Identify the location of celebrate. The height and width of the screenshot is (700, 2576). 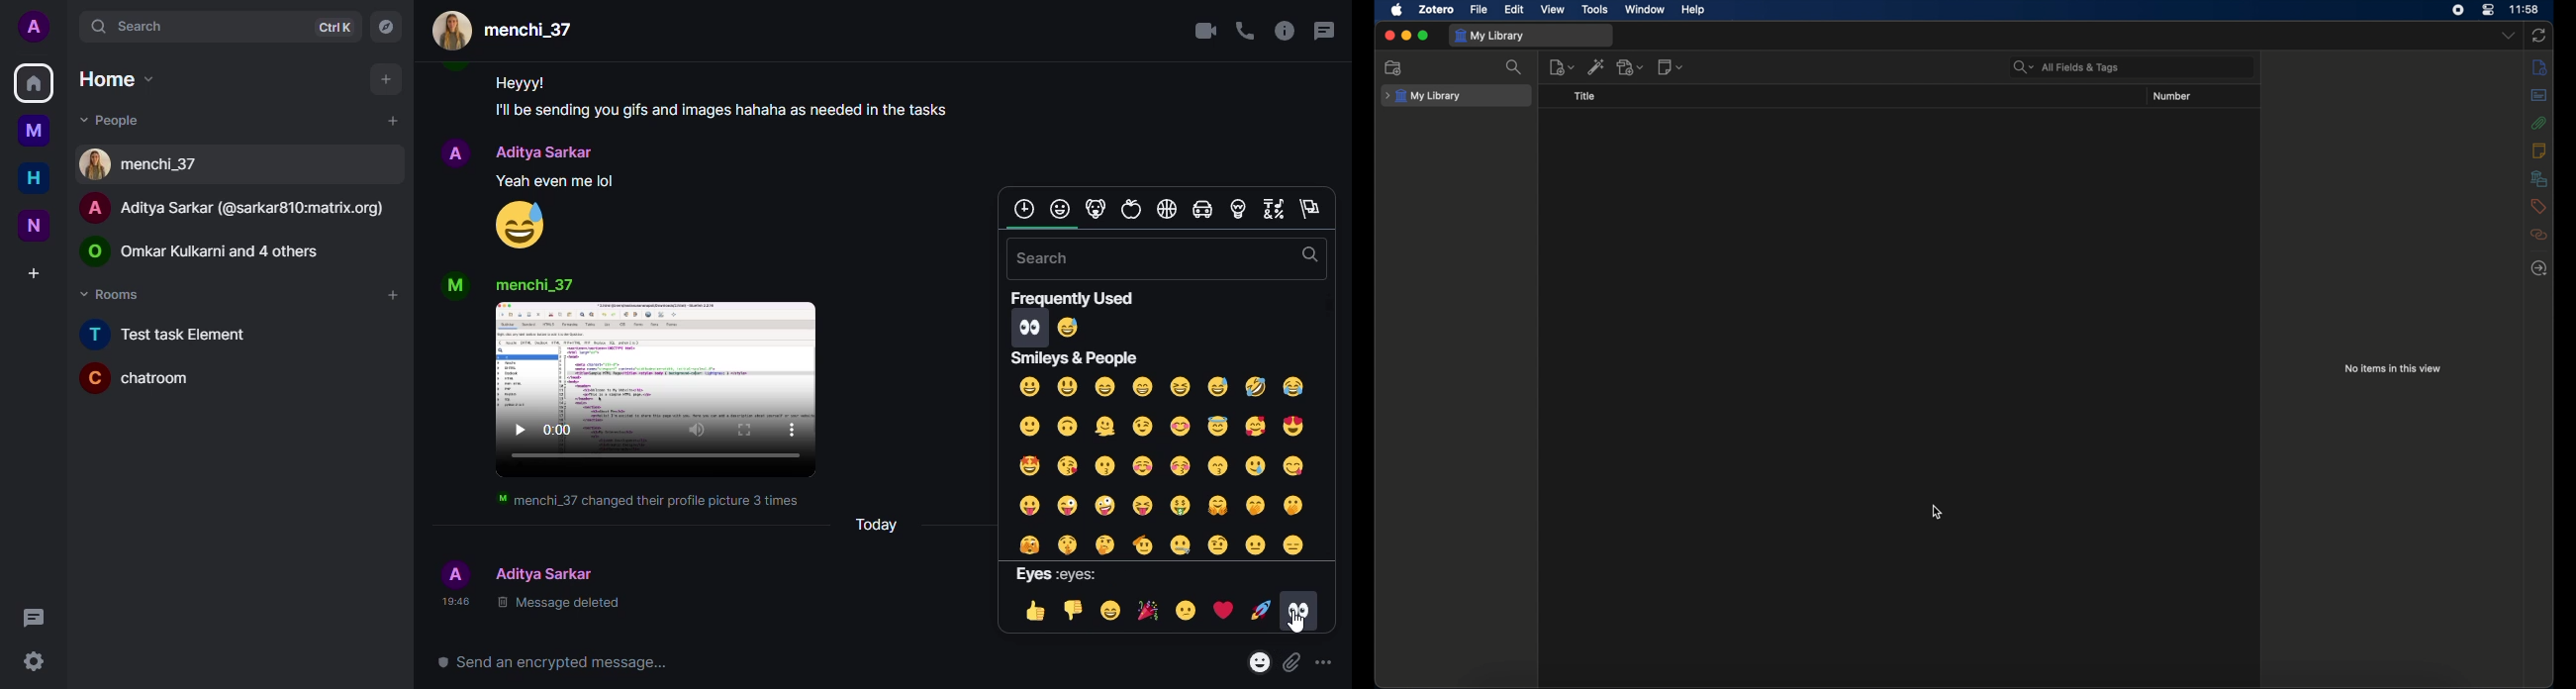
(1147, 611).